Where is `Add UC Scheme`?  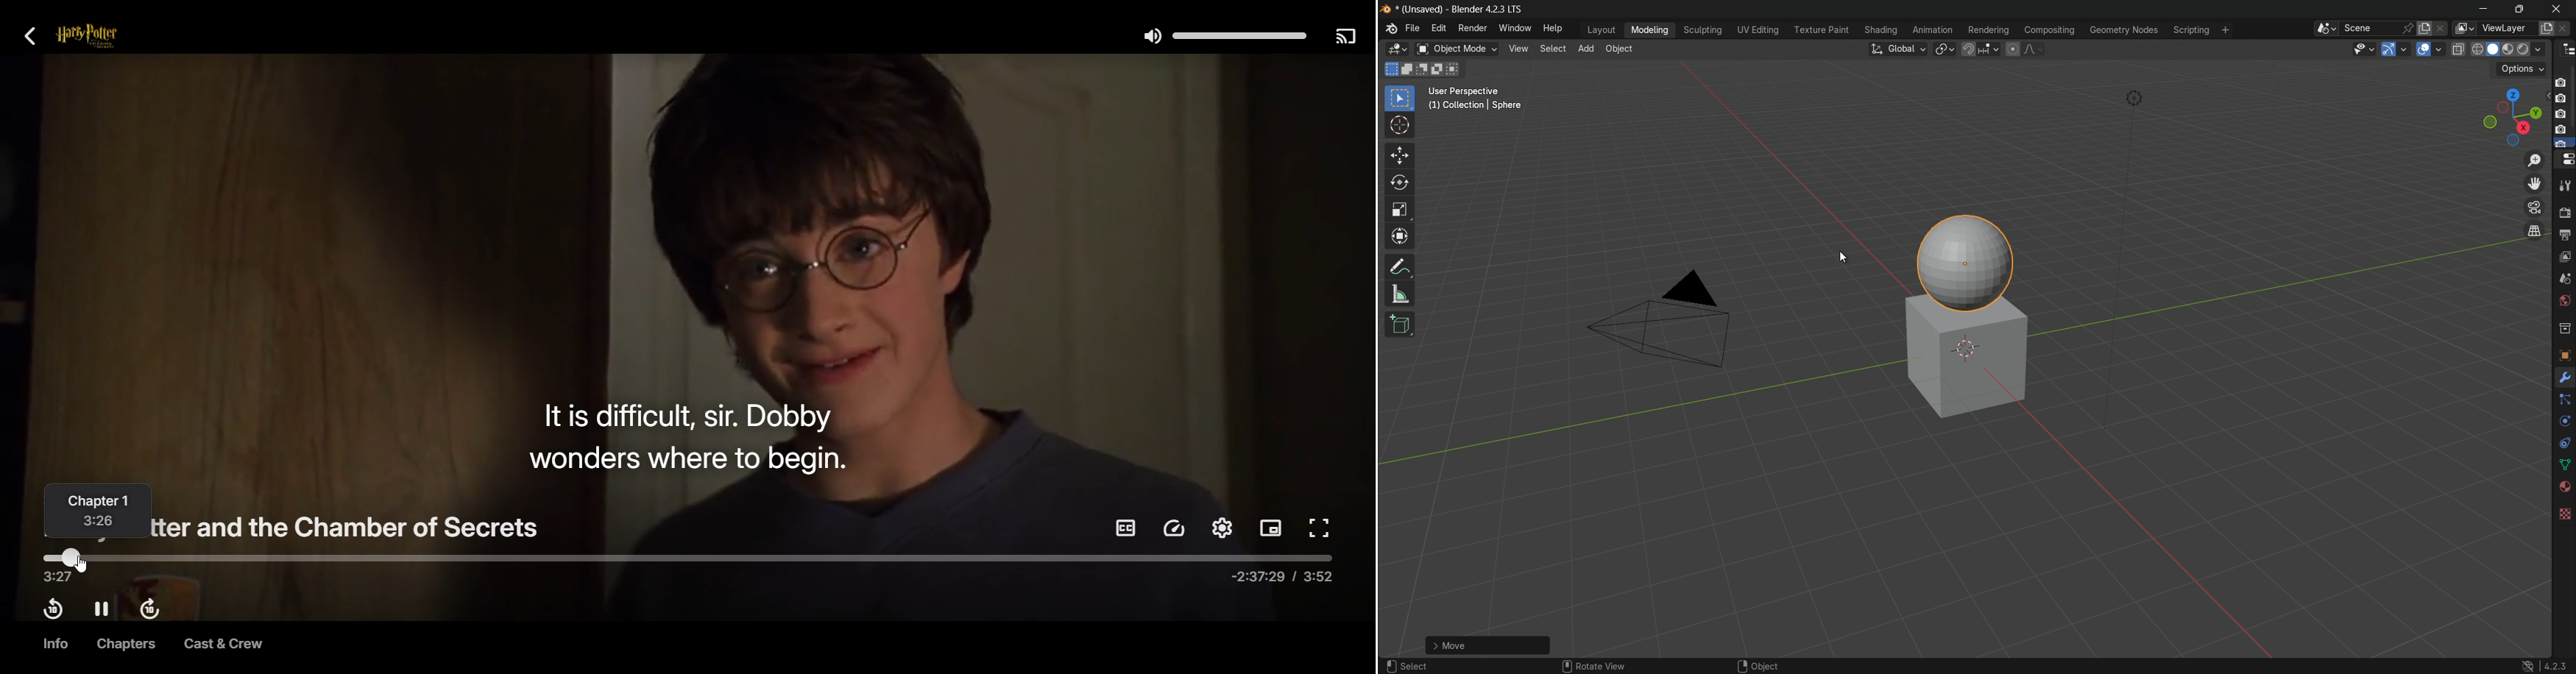 Add UC Scheme is located at coordinates (1488, 643).